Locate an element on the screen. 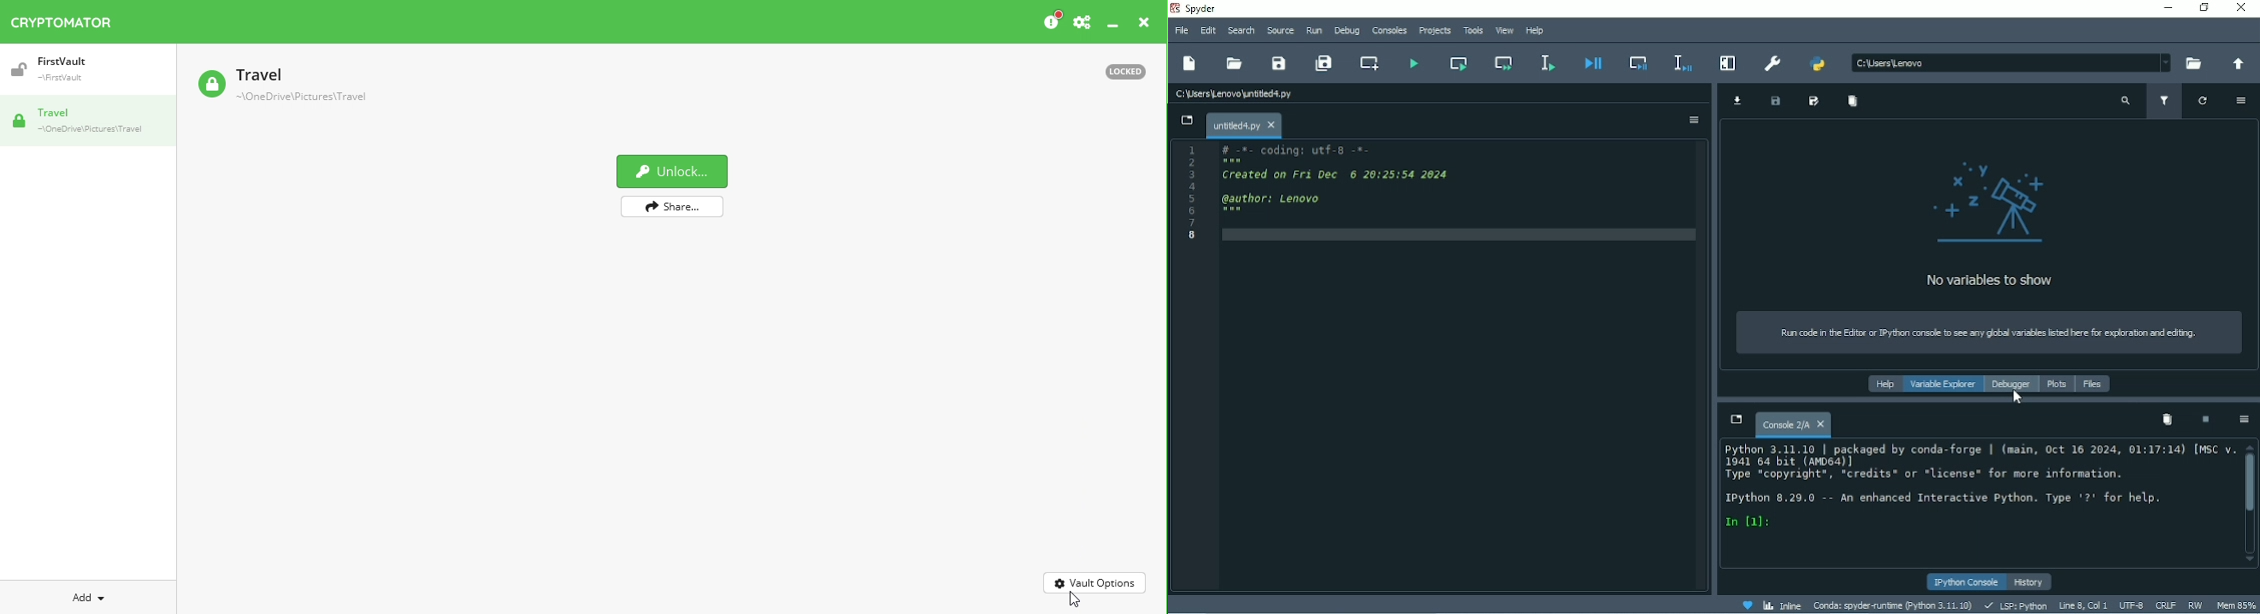 This screenshot has width=2268, height=616. History is located at coordinates (2030, 582).